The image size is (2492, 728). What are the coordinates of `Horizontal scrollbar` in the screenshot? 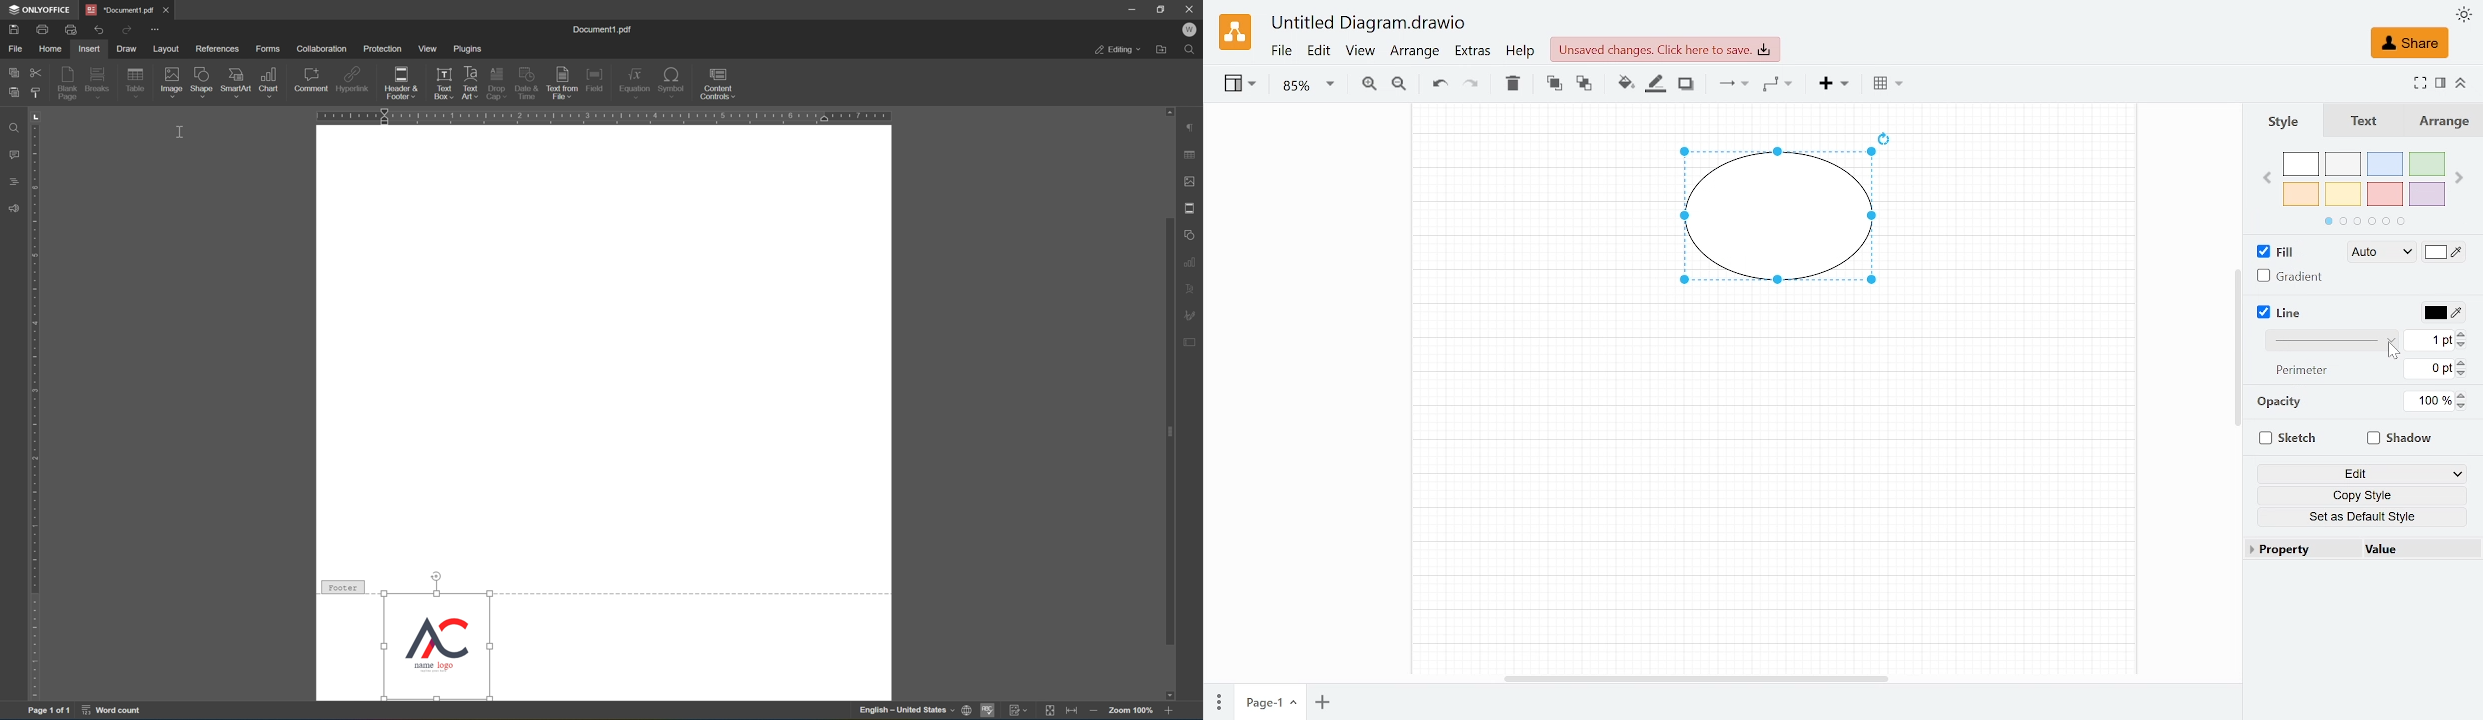 It's located at (1693, 678).